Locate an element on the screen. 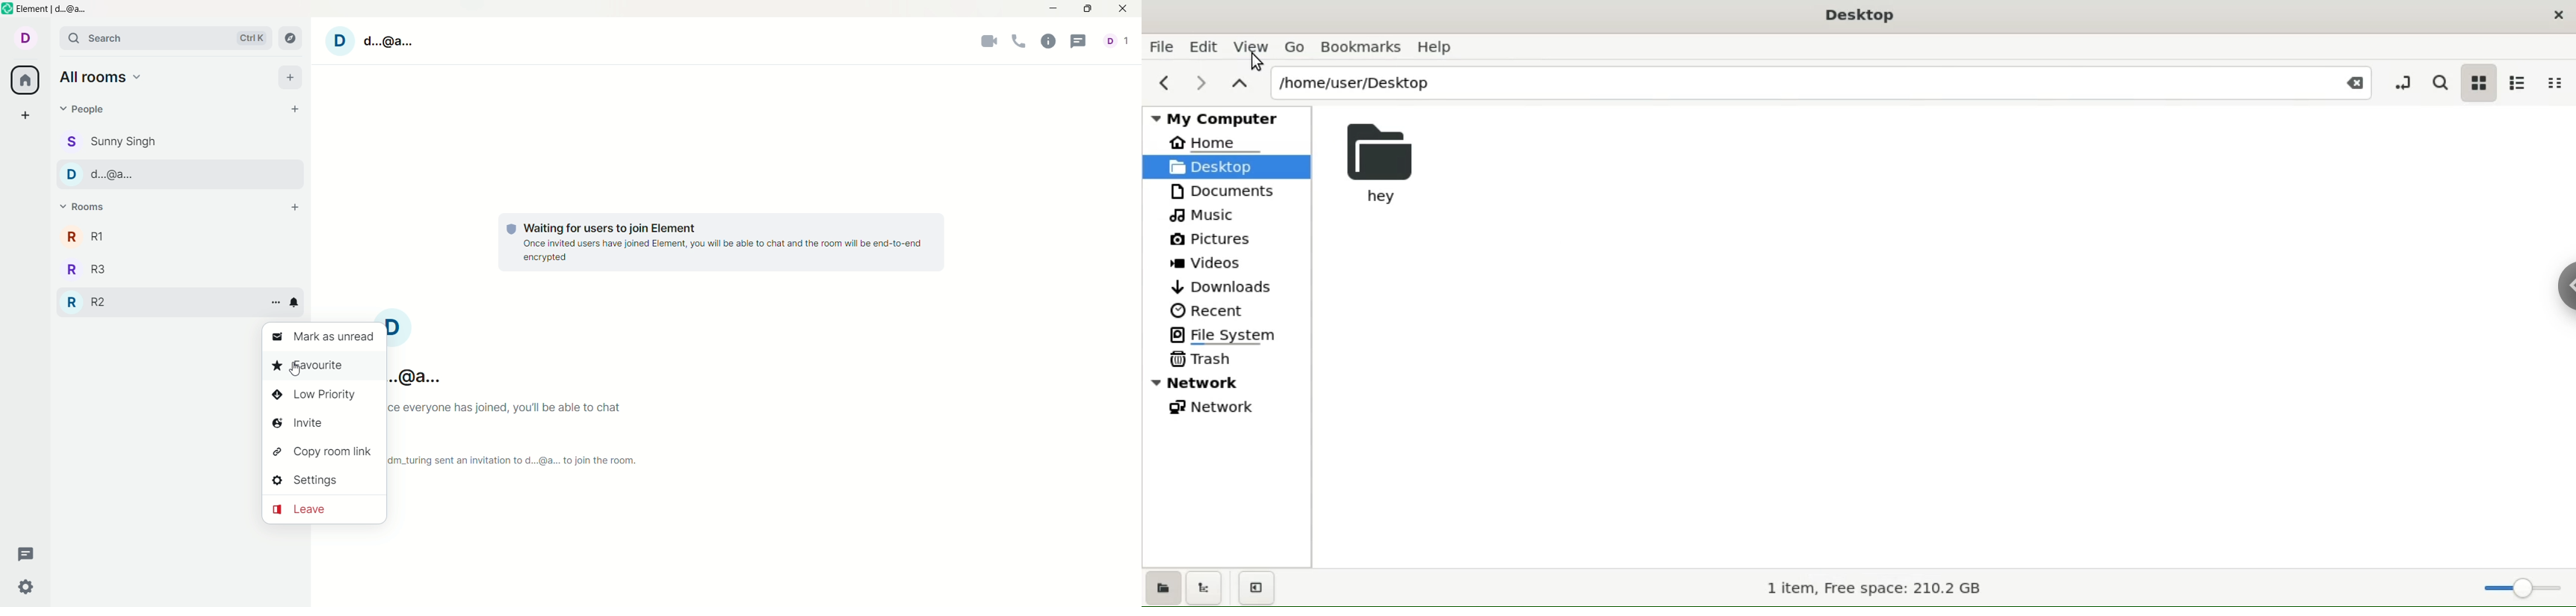 The height and width of the screenshot is (616, 2576). edit is located at coordinates (1209, 46).